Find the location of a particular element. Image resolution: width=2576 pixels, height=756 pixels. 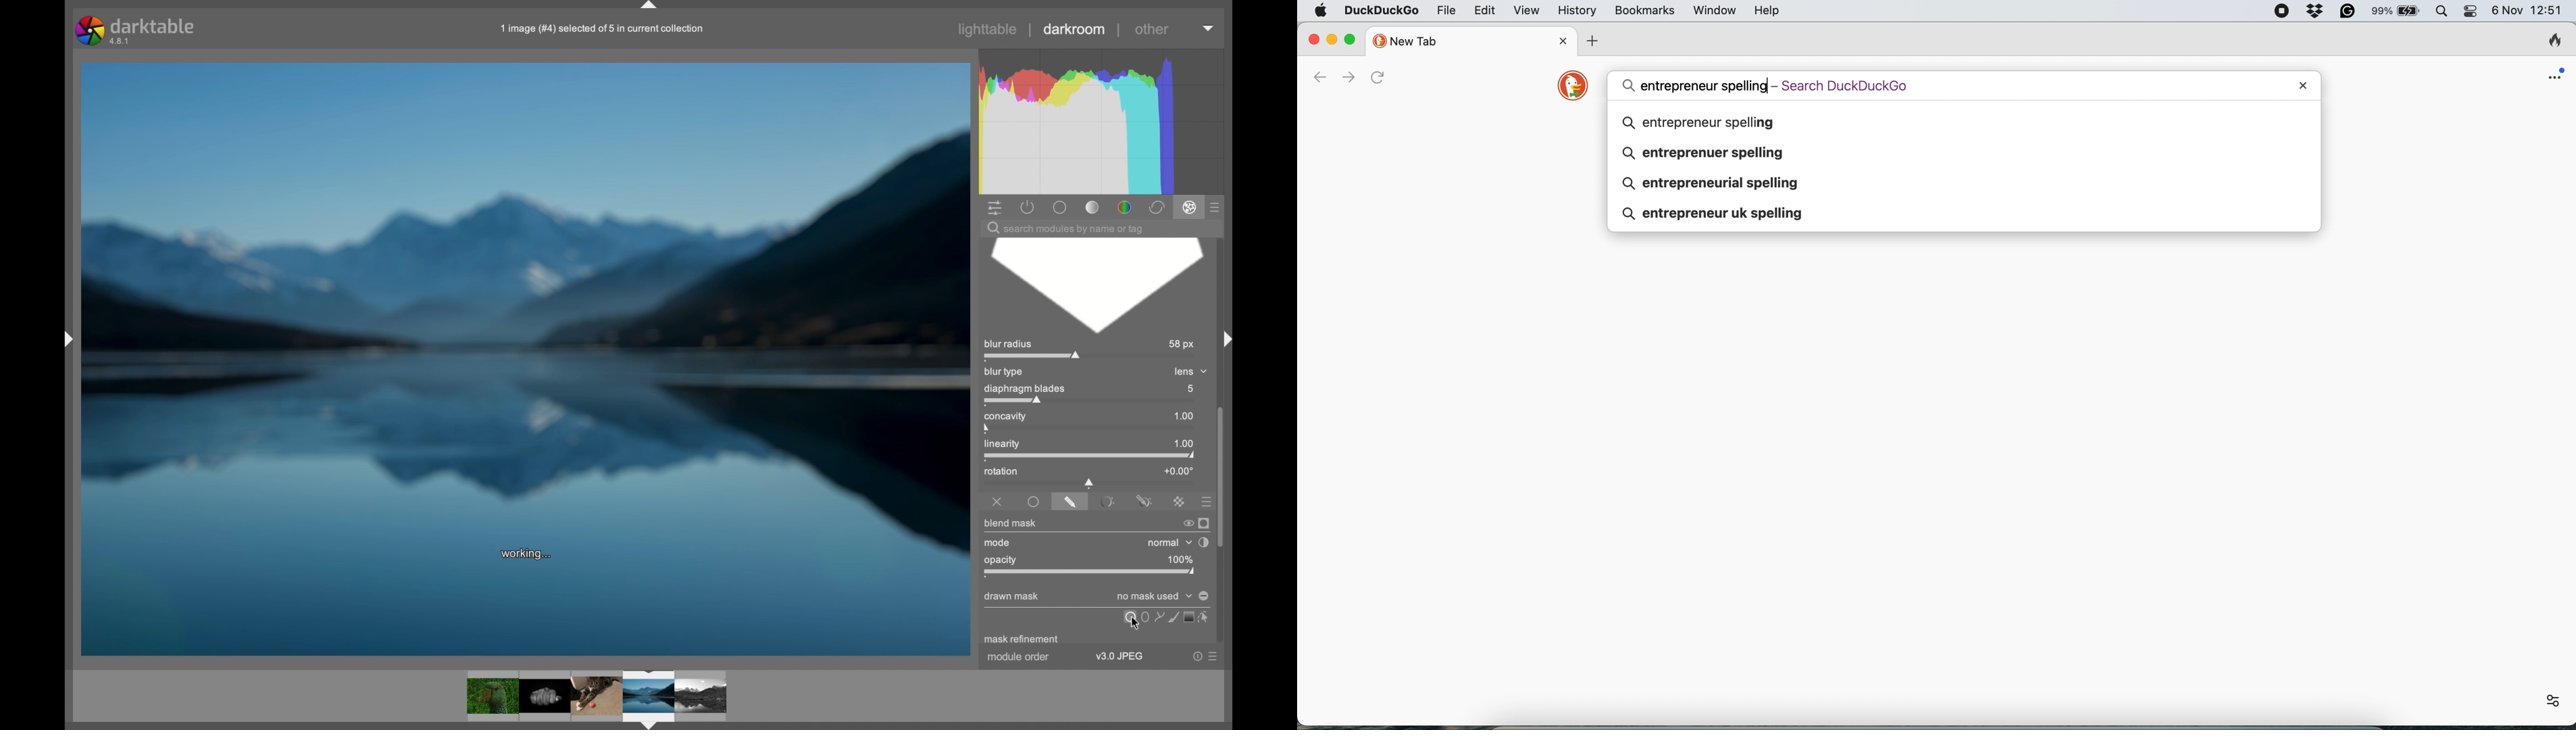

clear browsing history is located at coordinates (2550, 40).